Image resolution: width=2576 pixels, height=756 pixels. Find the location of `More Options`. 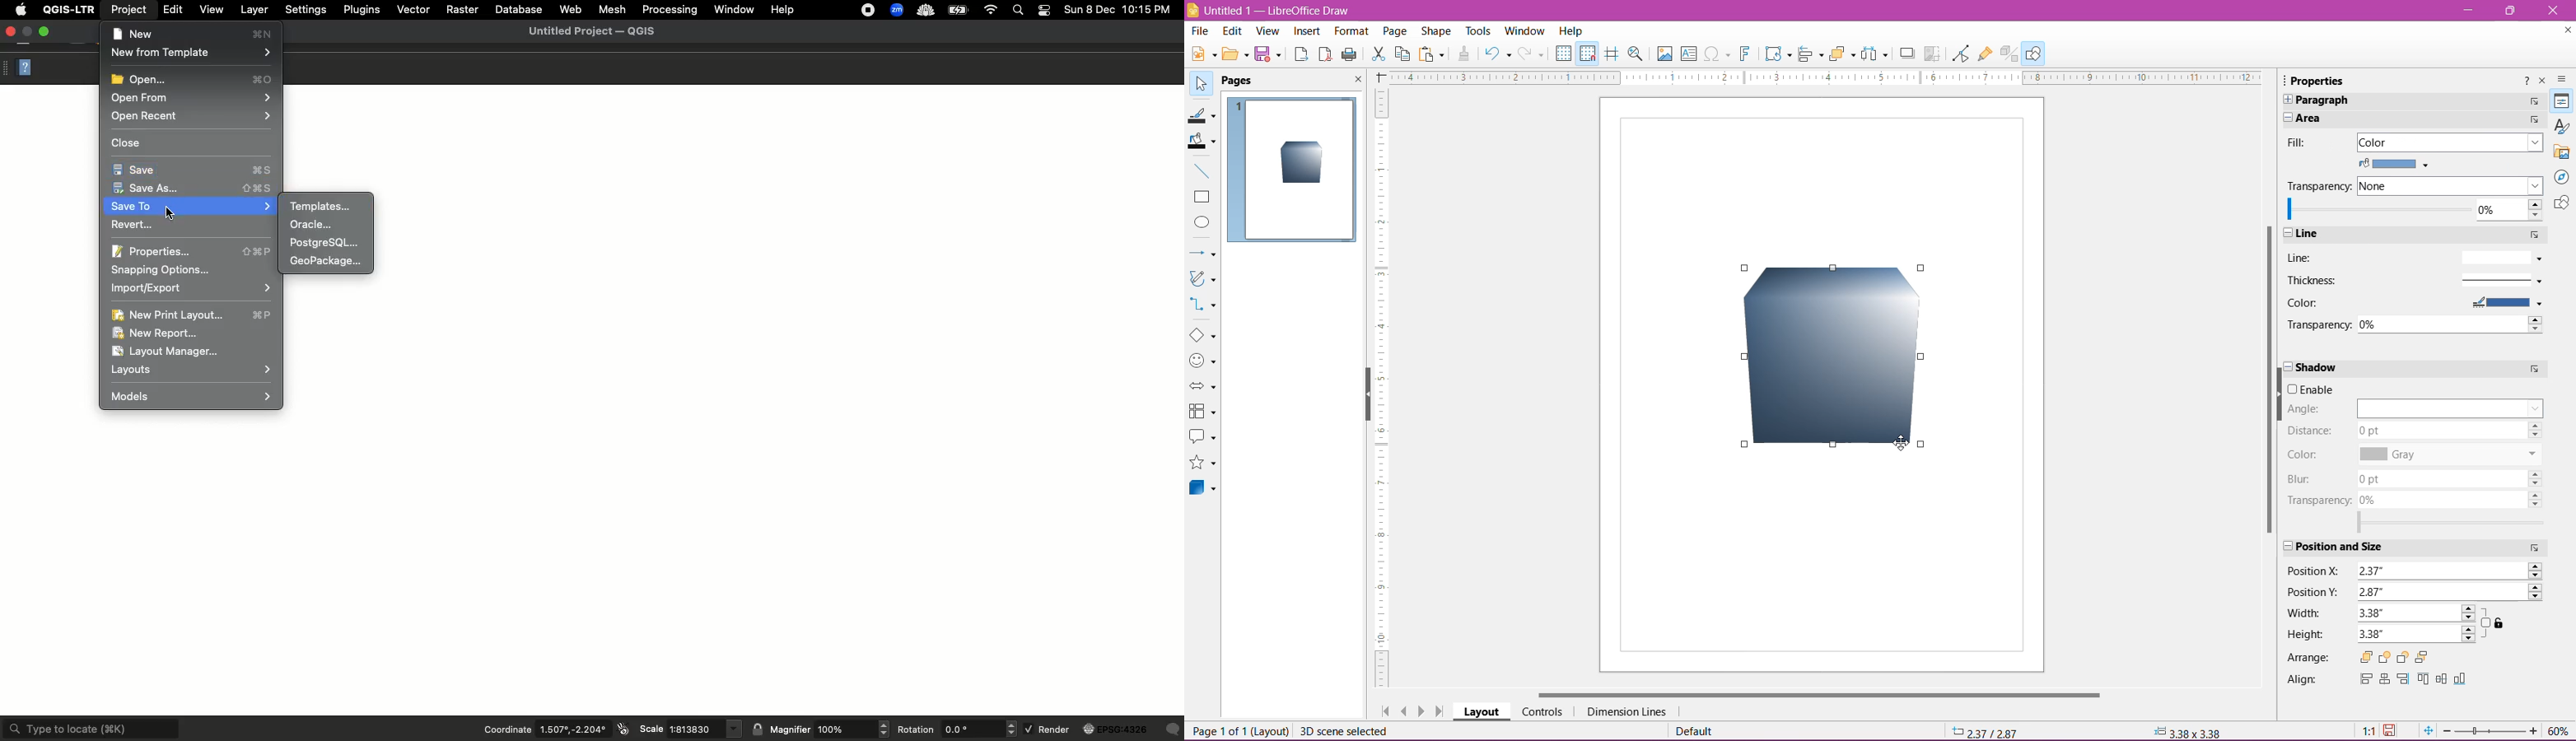

More Options is located at coordinates (2535, 103).